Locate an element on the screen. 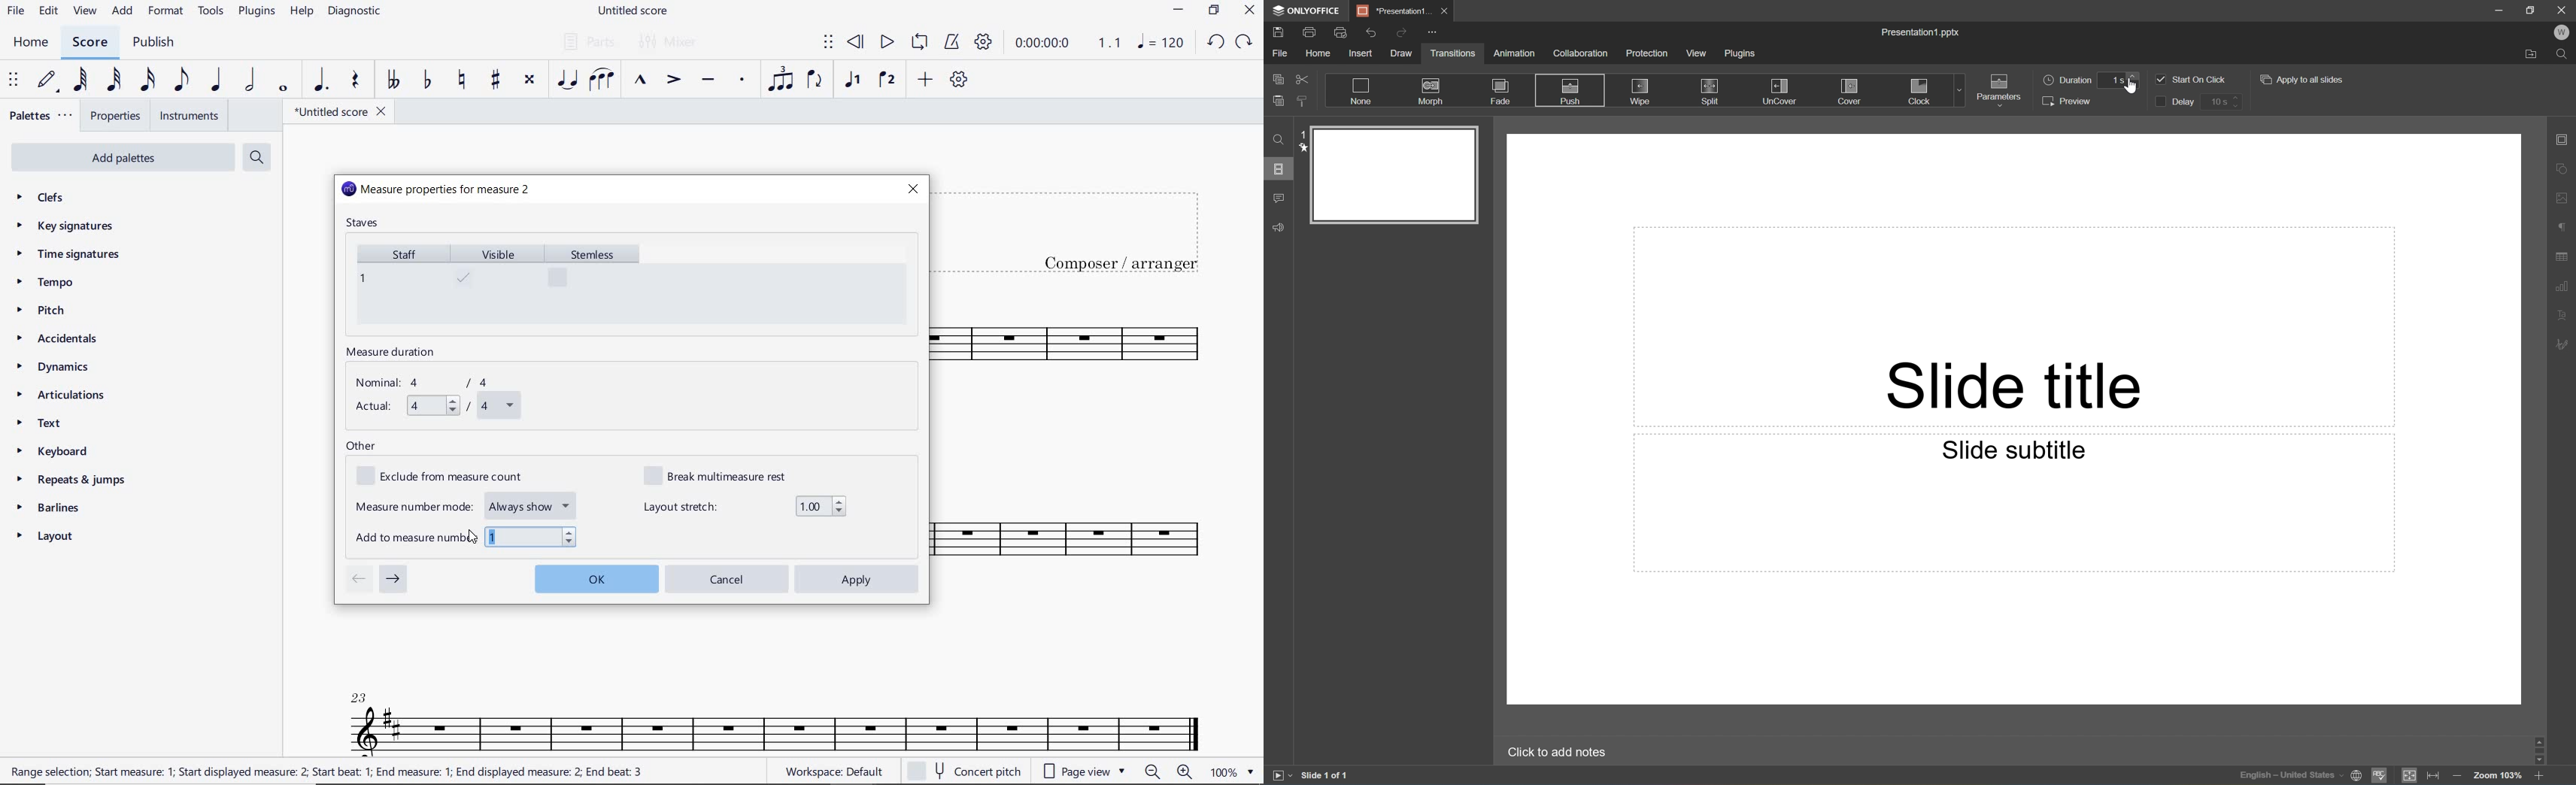 This screenshot has height=812, width=2576. Open file location is located at coordinates (2531, 54).